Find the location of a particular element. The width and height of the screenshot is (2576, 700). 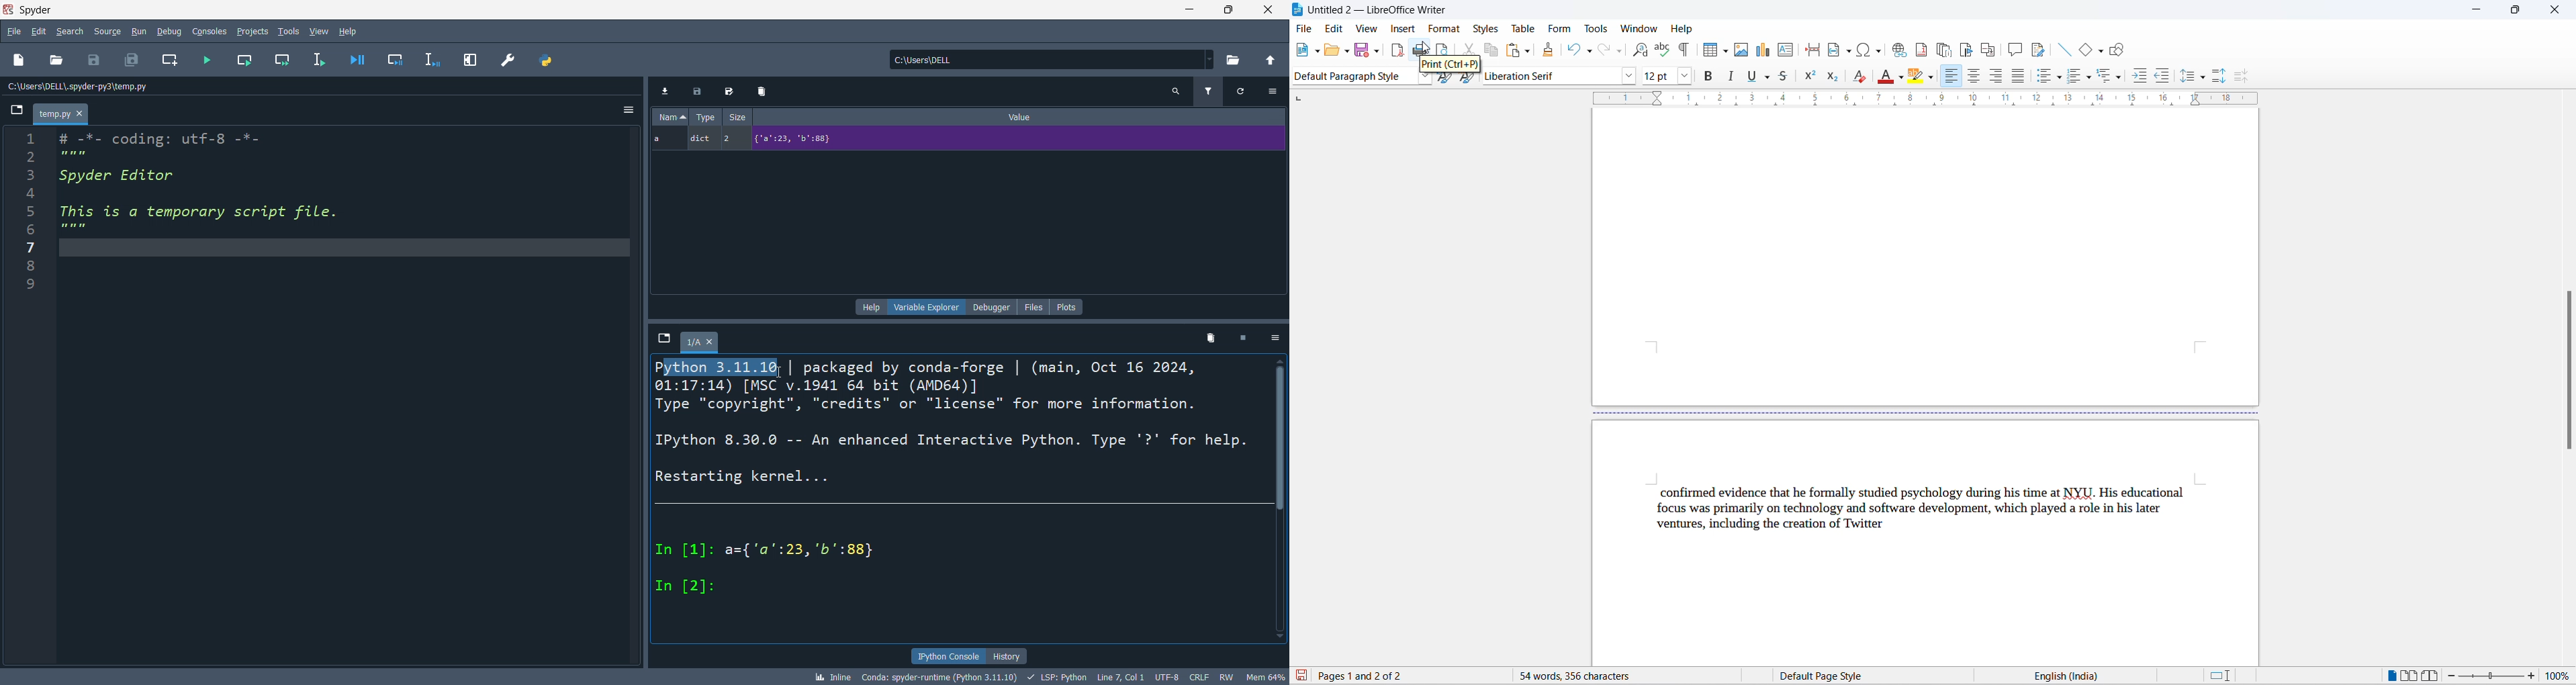

new file is located at coordinates (19, 58).